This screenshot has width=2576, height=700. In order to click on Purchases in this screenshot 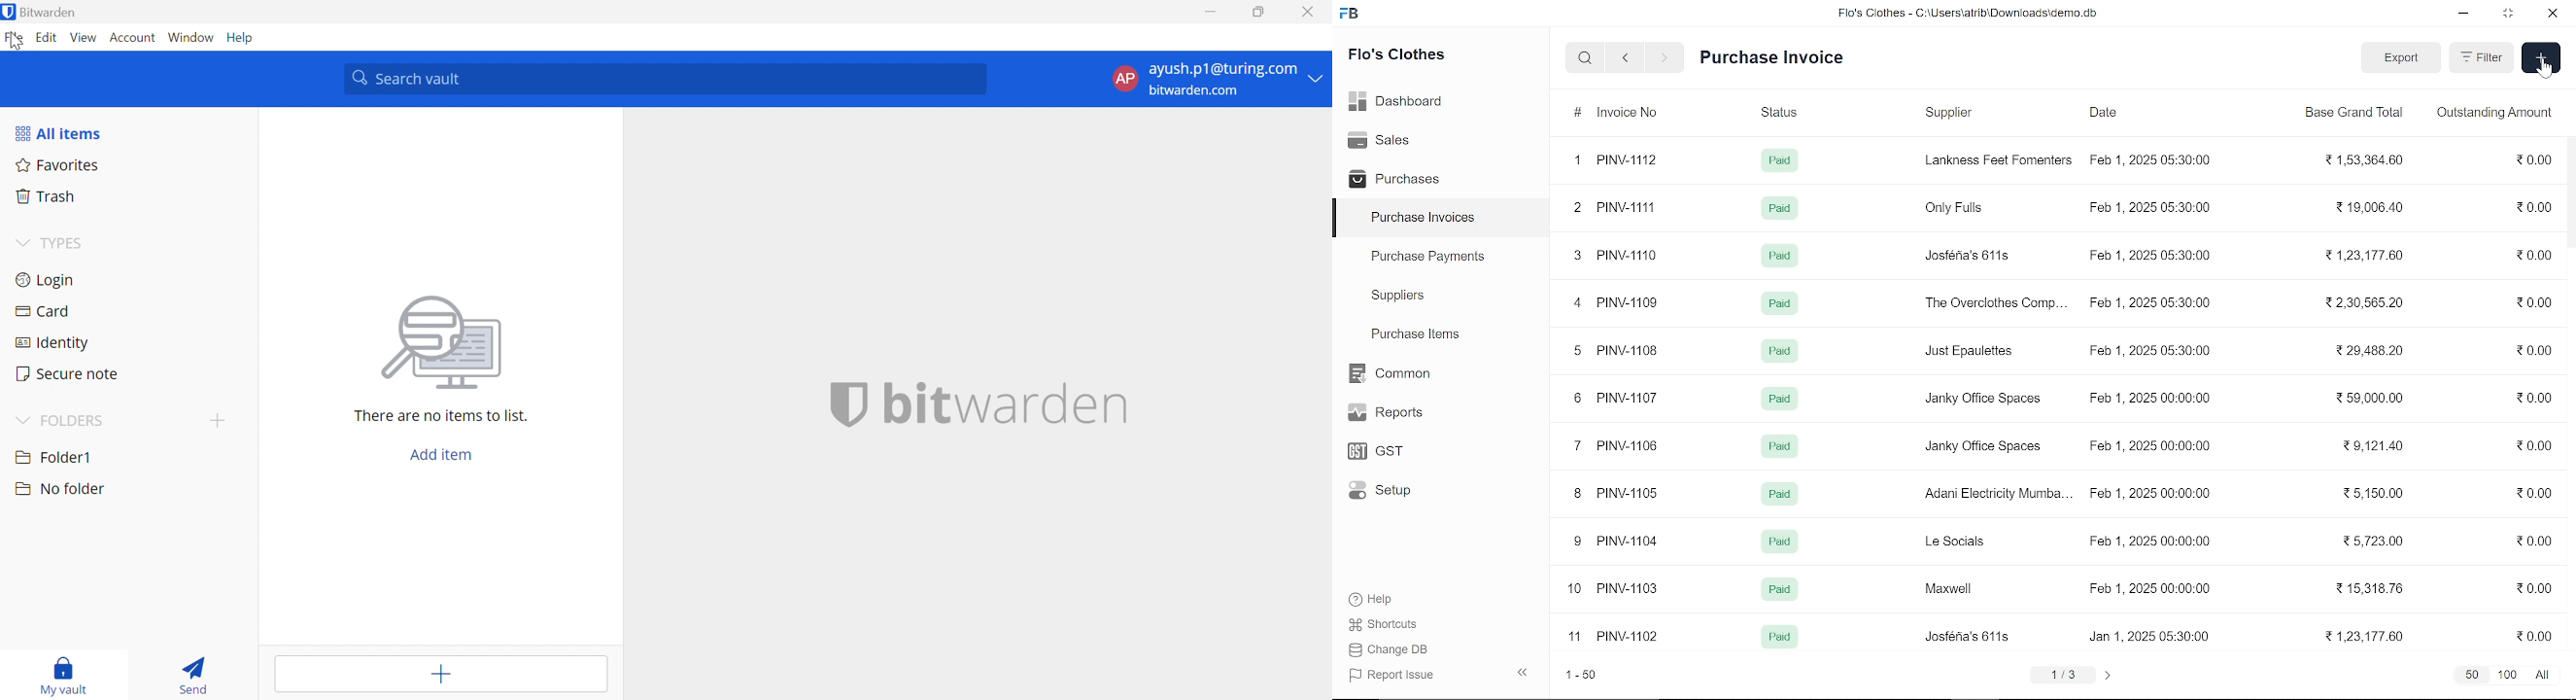, I will do `click(1394, 177)`.